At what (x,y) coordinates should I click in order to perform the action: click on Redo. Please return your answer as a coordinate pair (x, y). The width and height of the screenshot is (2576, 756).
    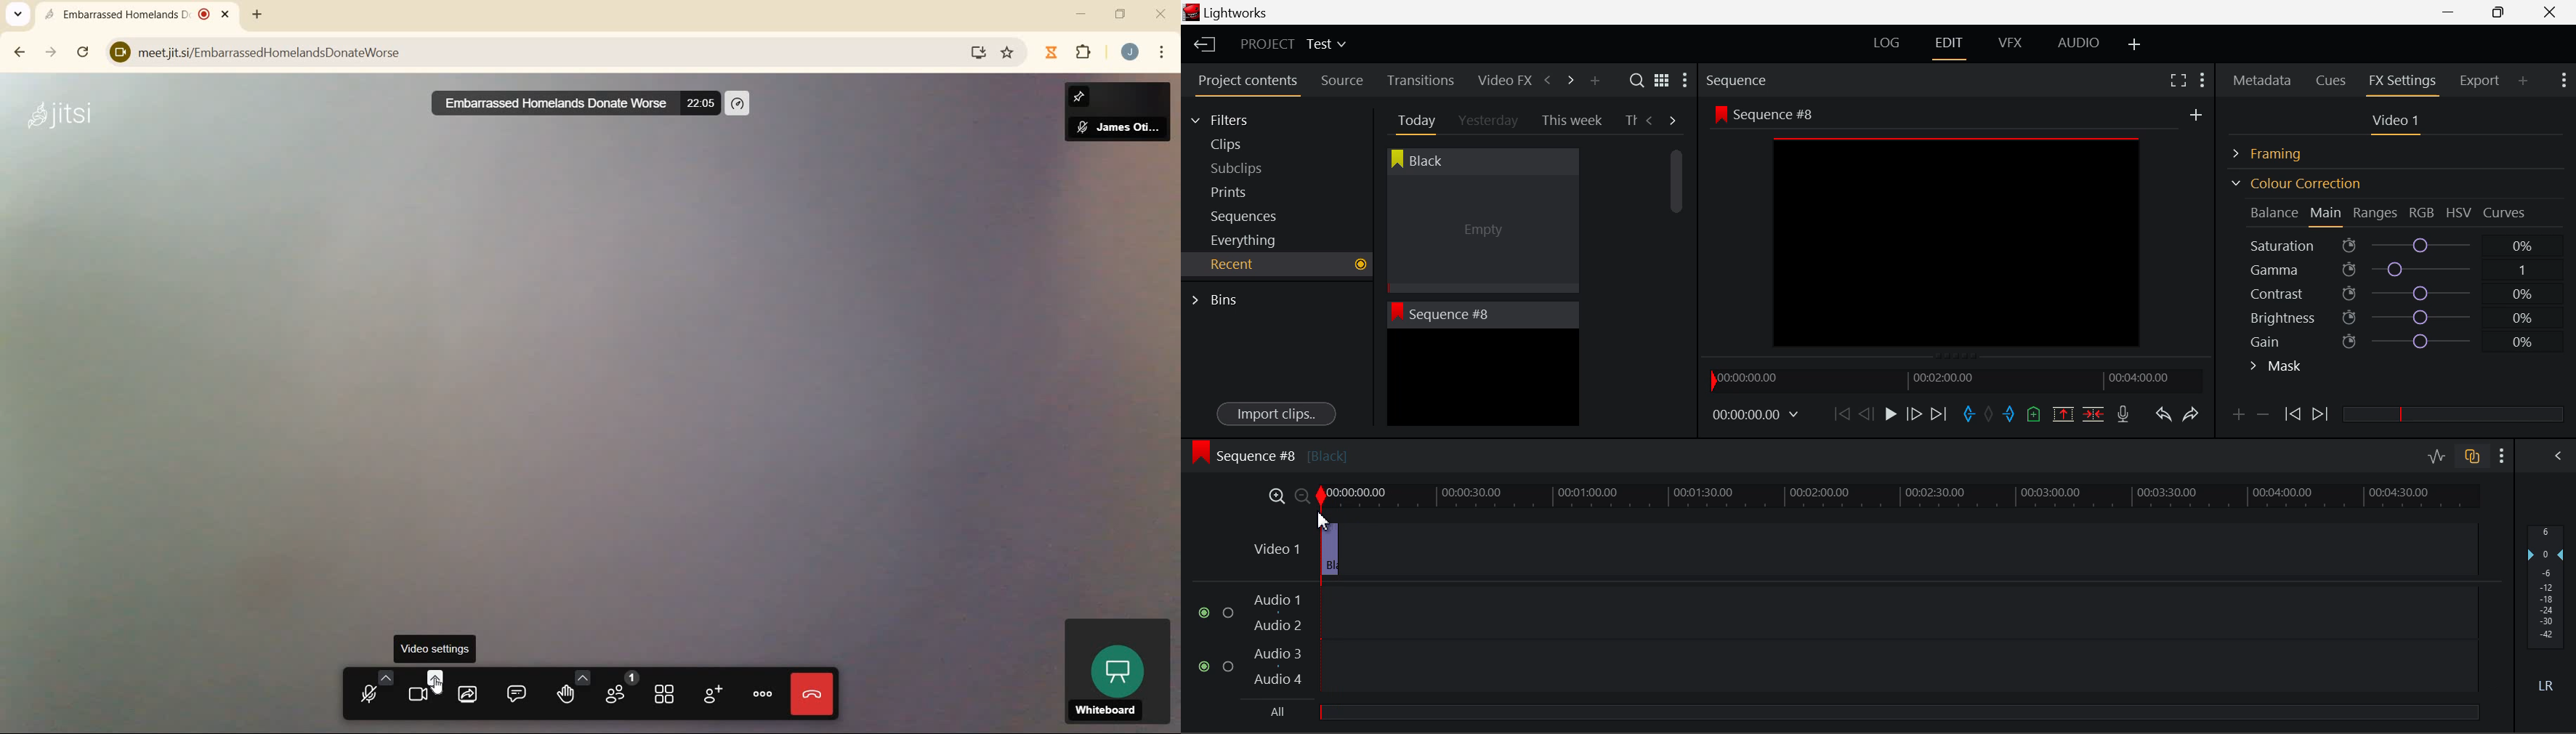
    Looking at the image, I should click on (2191, 414).